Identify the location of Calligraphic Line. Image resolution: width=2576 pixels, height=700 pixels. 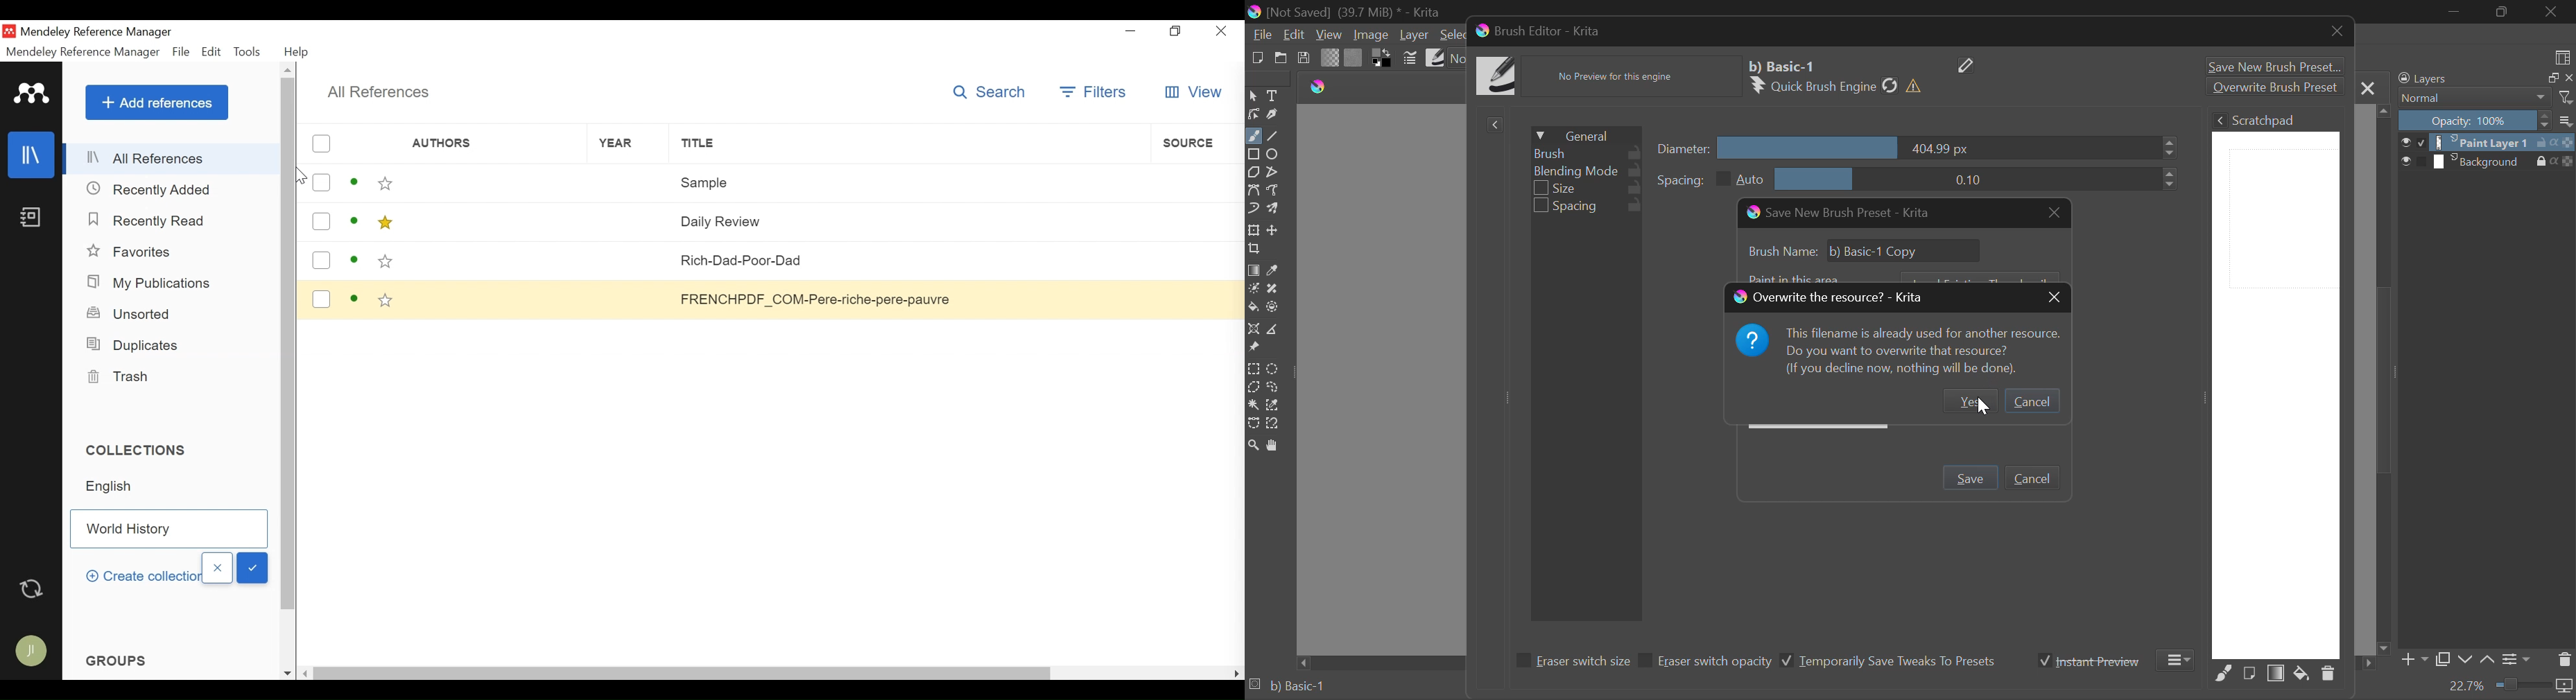
(1271, 114).